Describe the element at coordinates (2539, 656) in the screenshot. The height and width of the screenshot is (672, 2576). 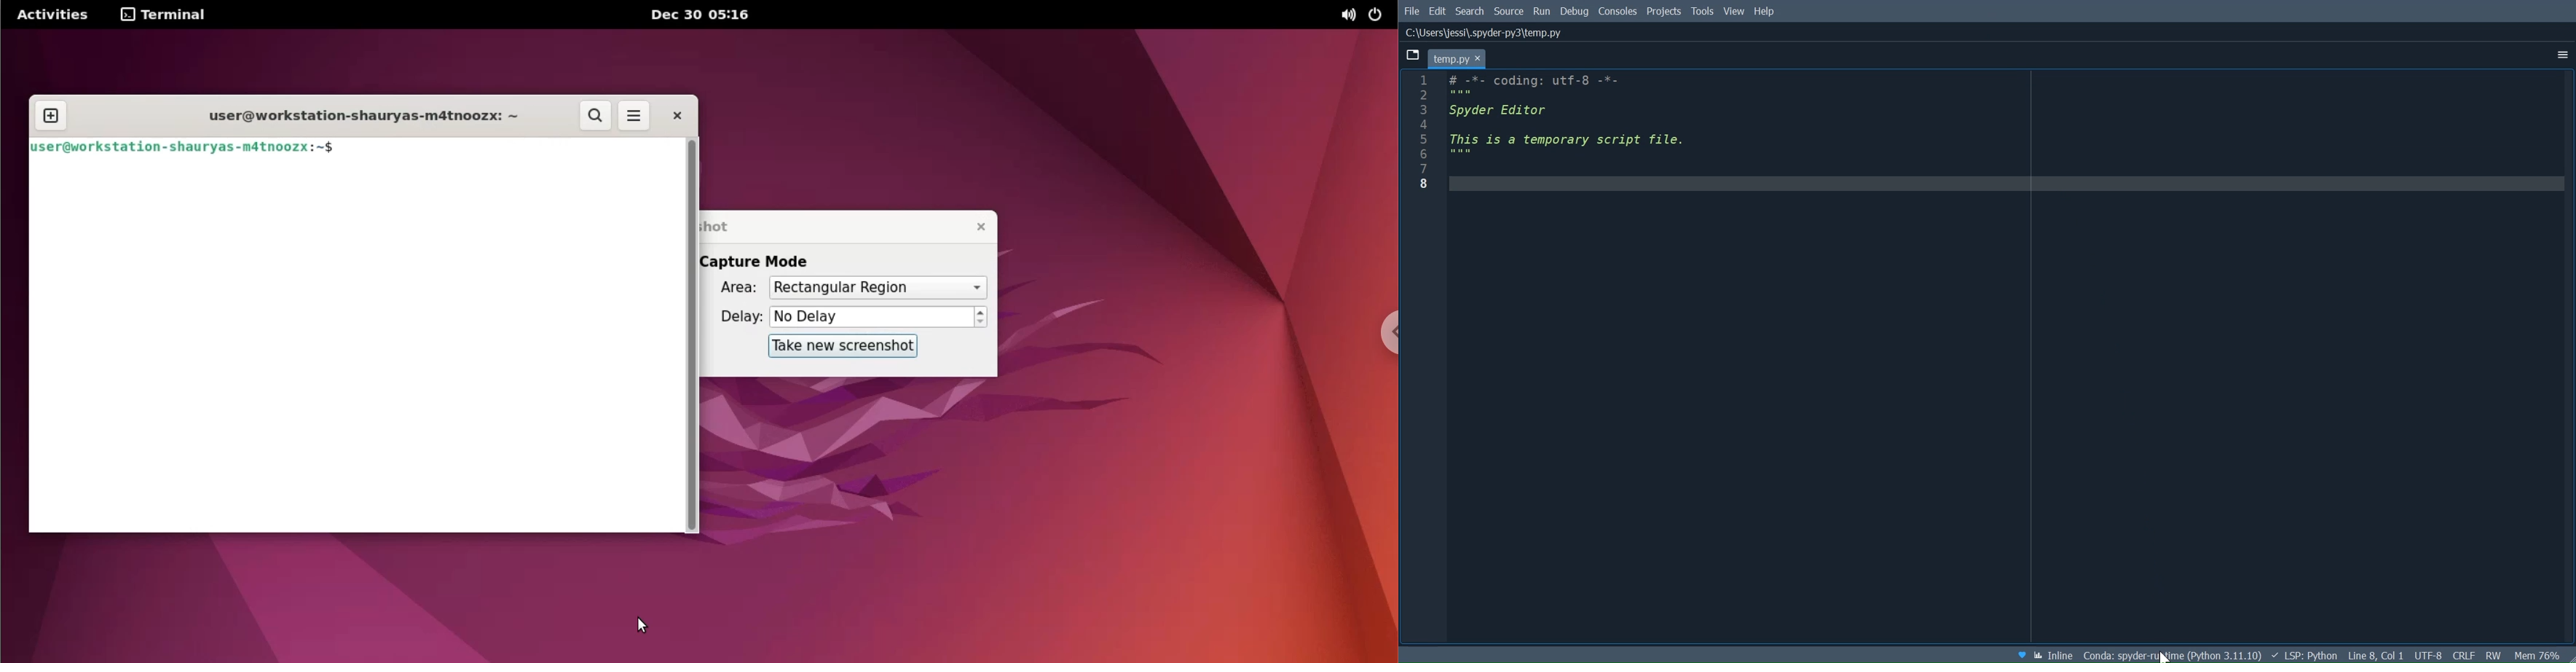
I see `Memory Usage` at that location.